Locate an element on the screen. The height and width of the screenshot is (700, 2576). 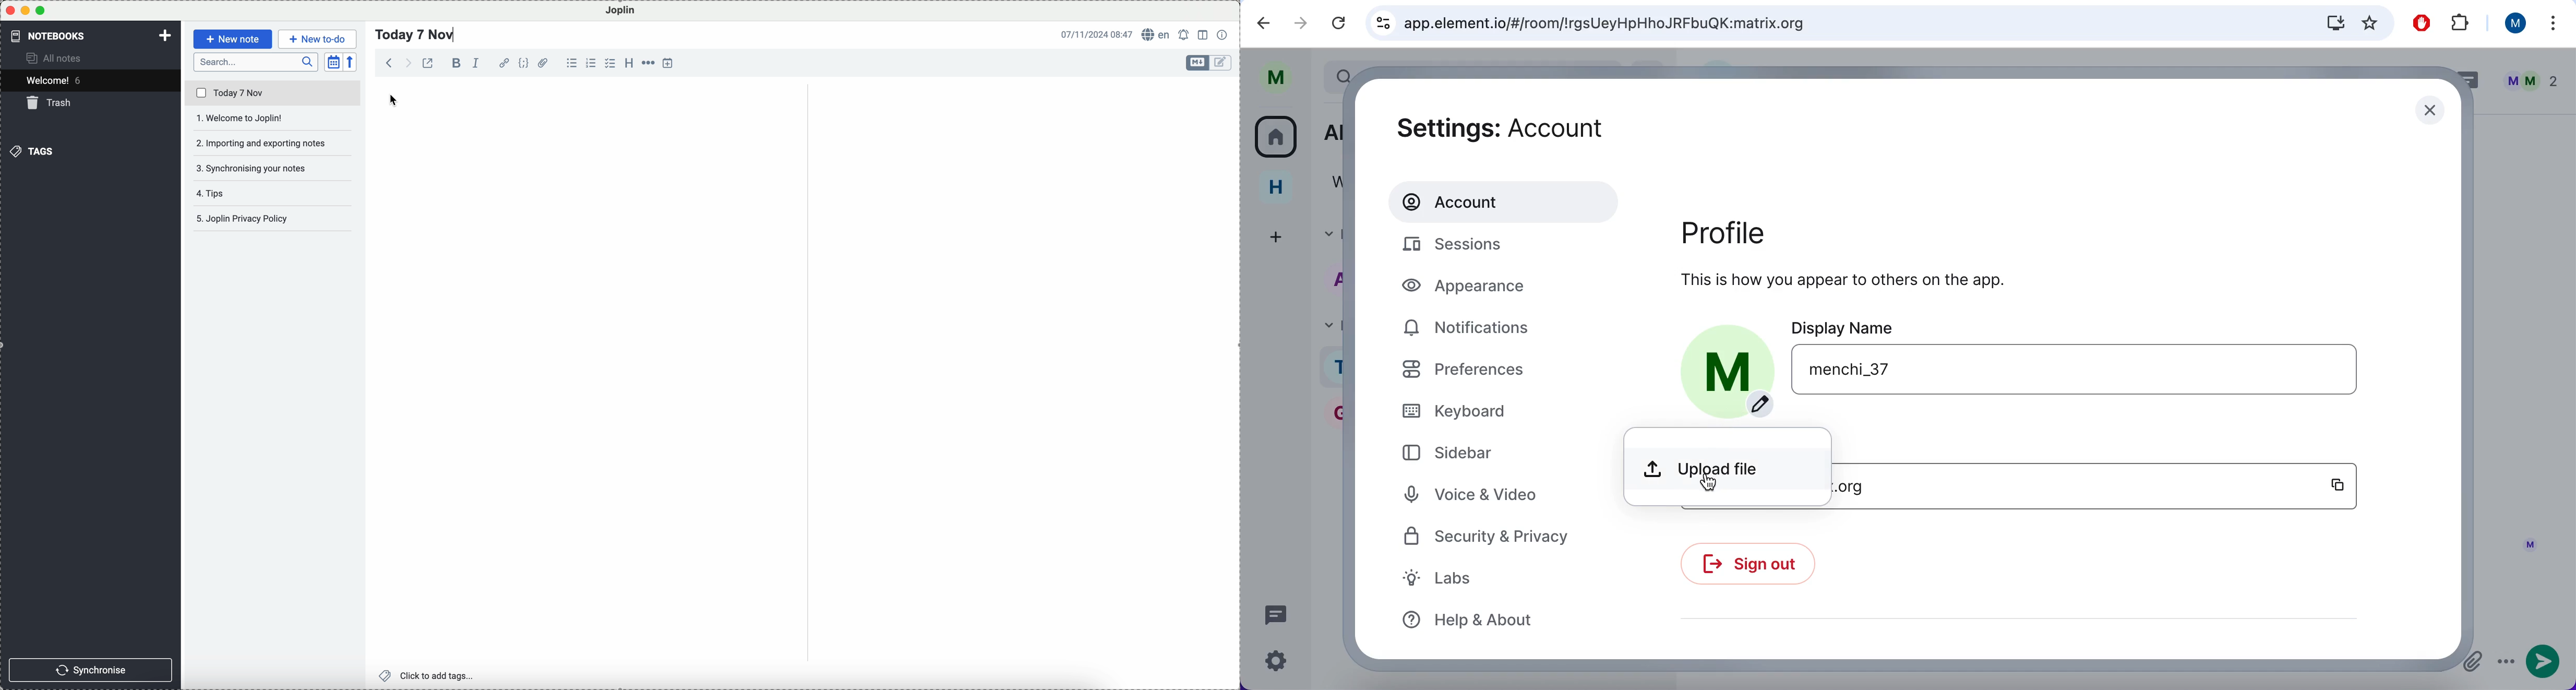
sessions is located at coordinates (1487, 246).